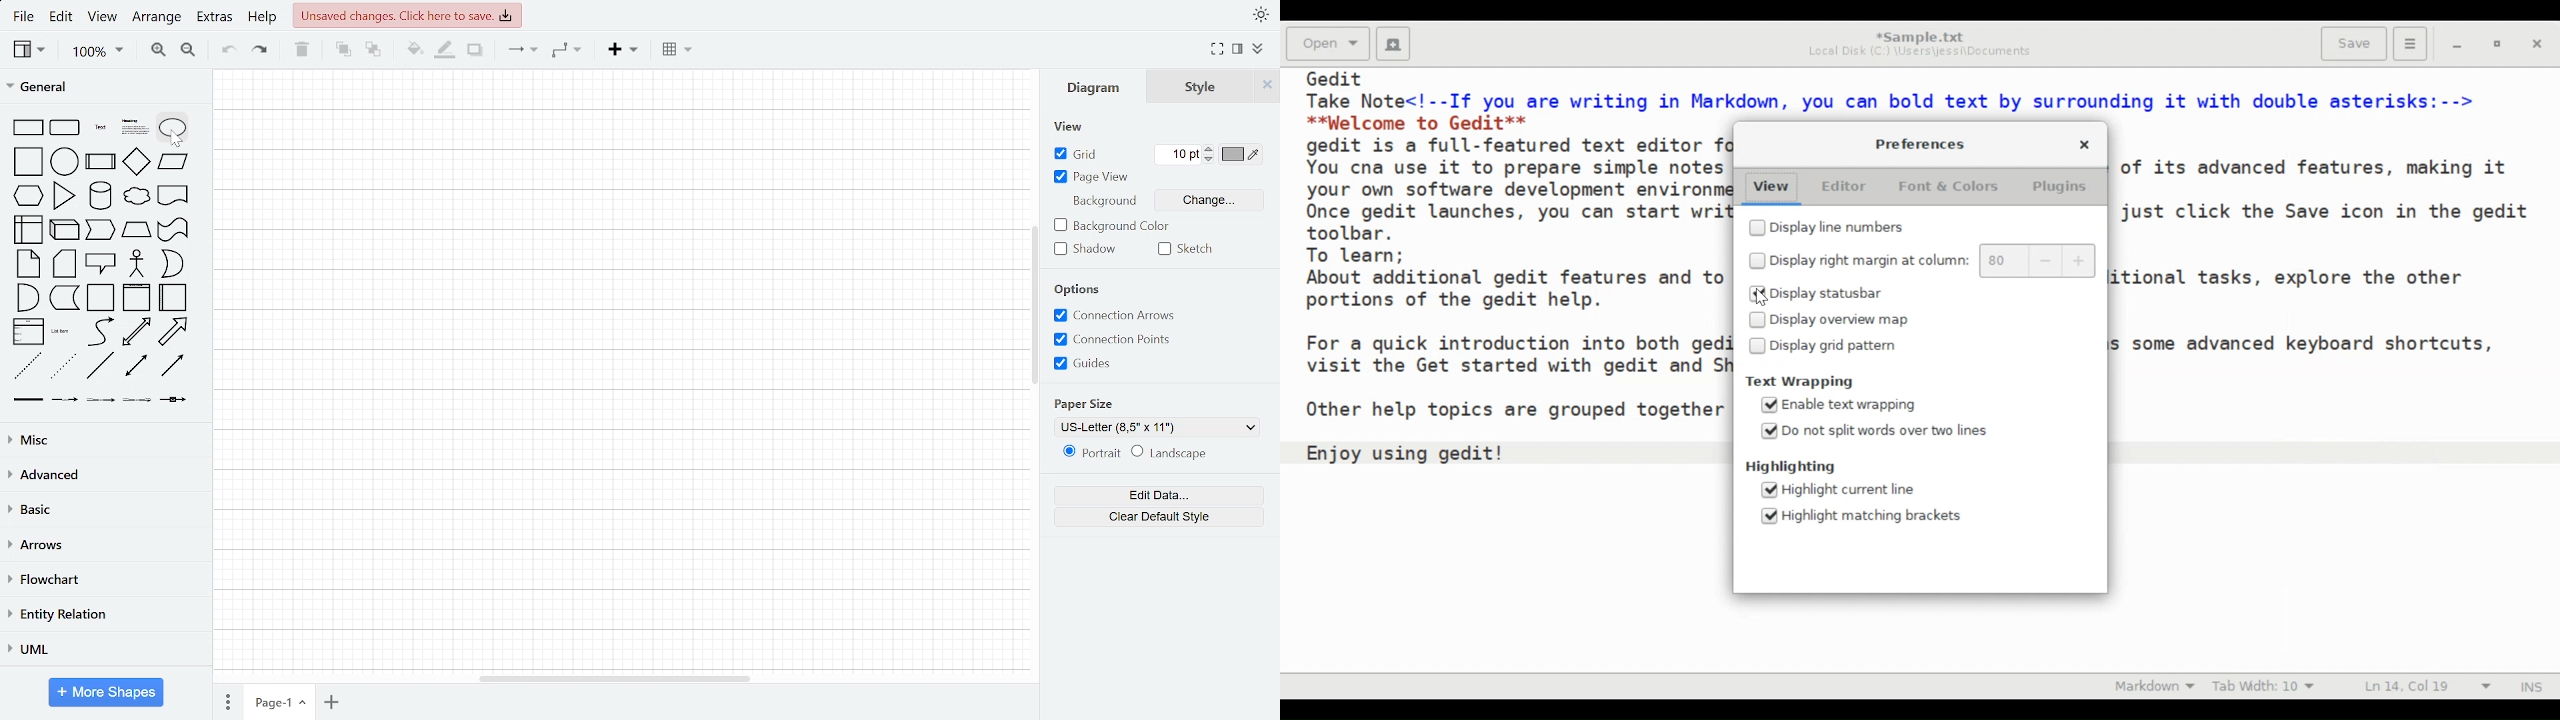  Describe the element at coordinates (1076, 154) in the screenshot. I see `grid` at that location.